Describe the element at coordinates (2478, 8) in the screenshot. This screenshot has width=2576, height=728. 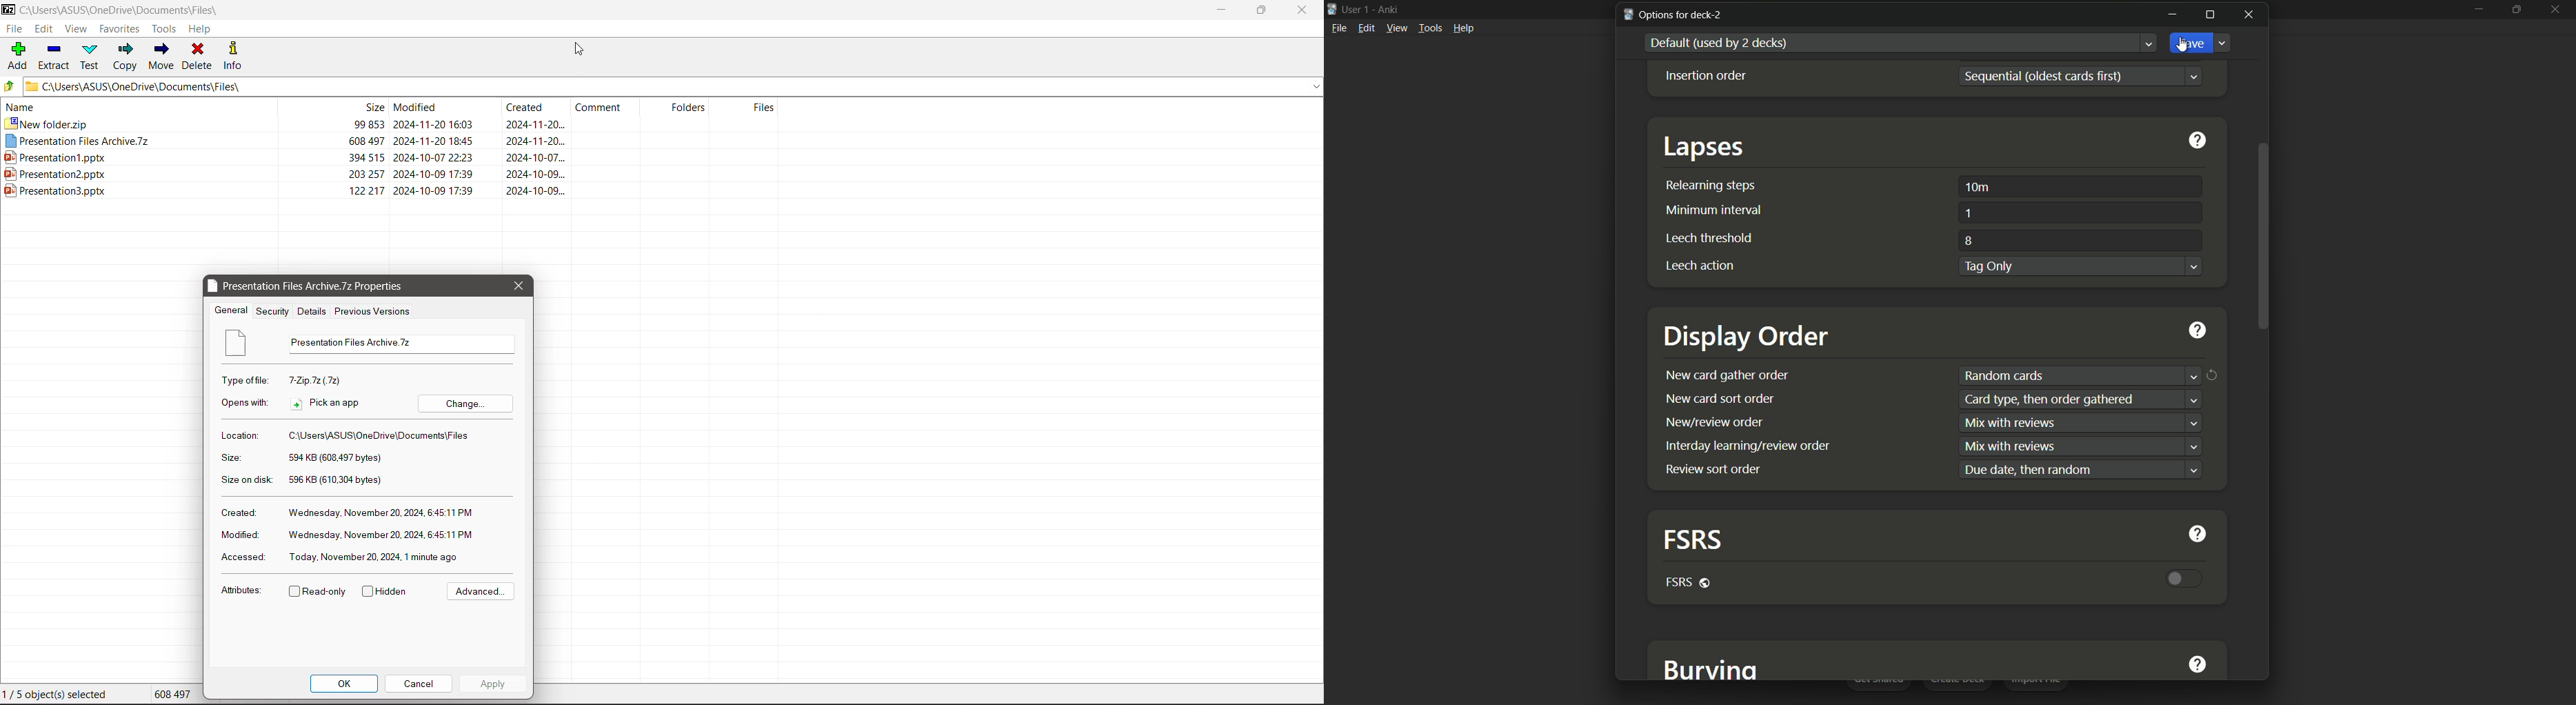
I see `minimize` at that location.